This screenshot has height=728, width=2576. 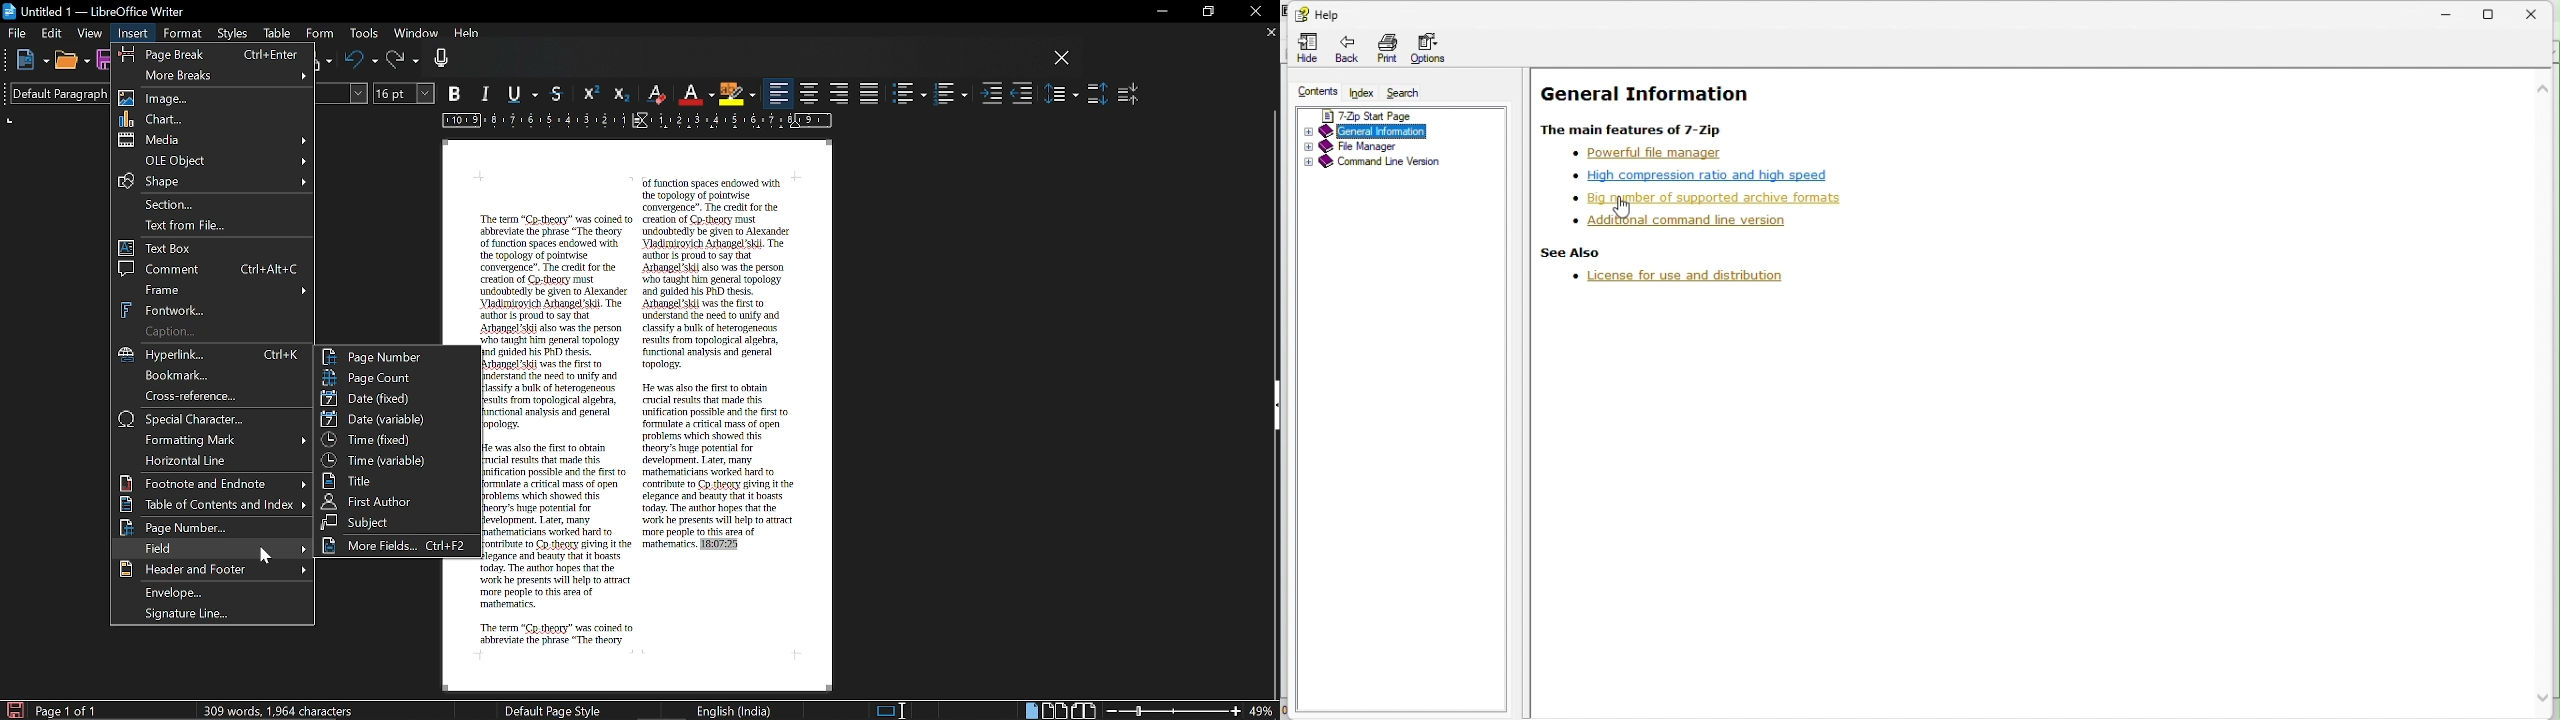 I want to click on untitled 1 - libreoffice writer, so click(x=97, y=9).